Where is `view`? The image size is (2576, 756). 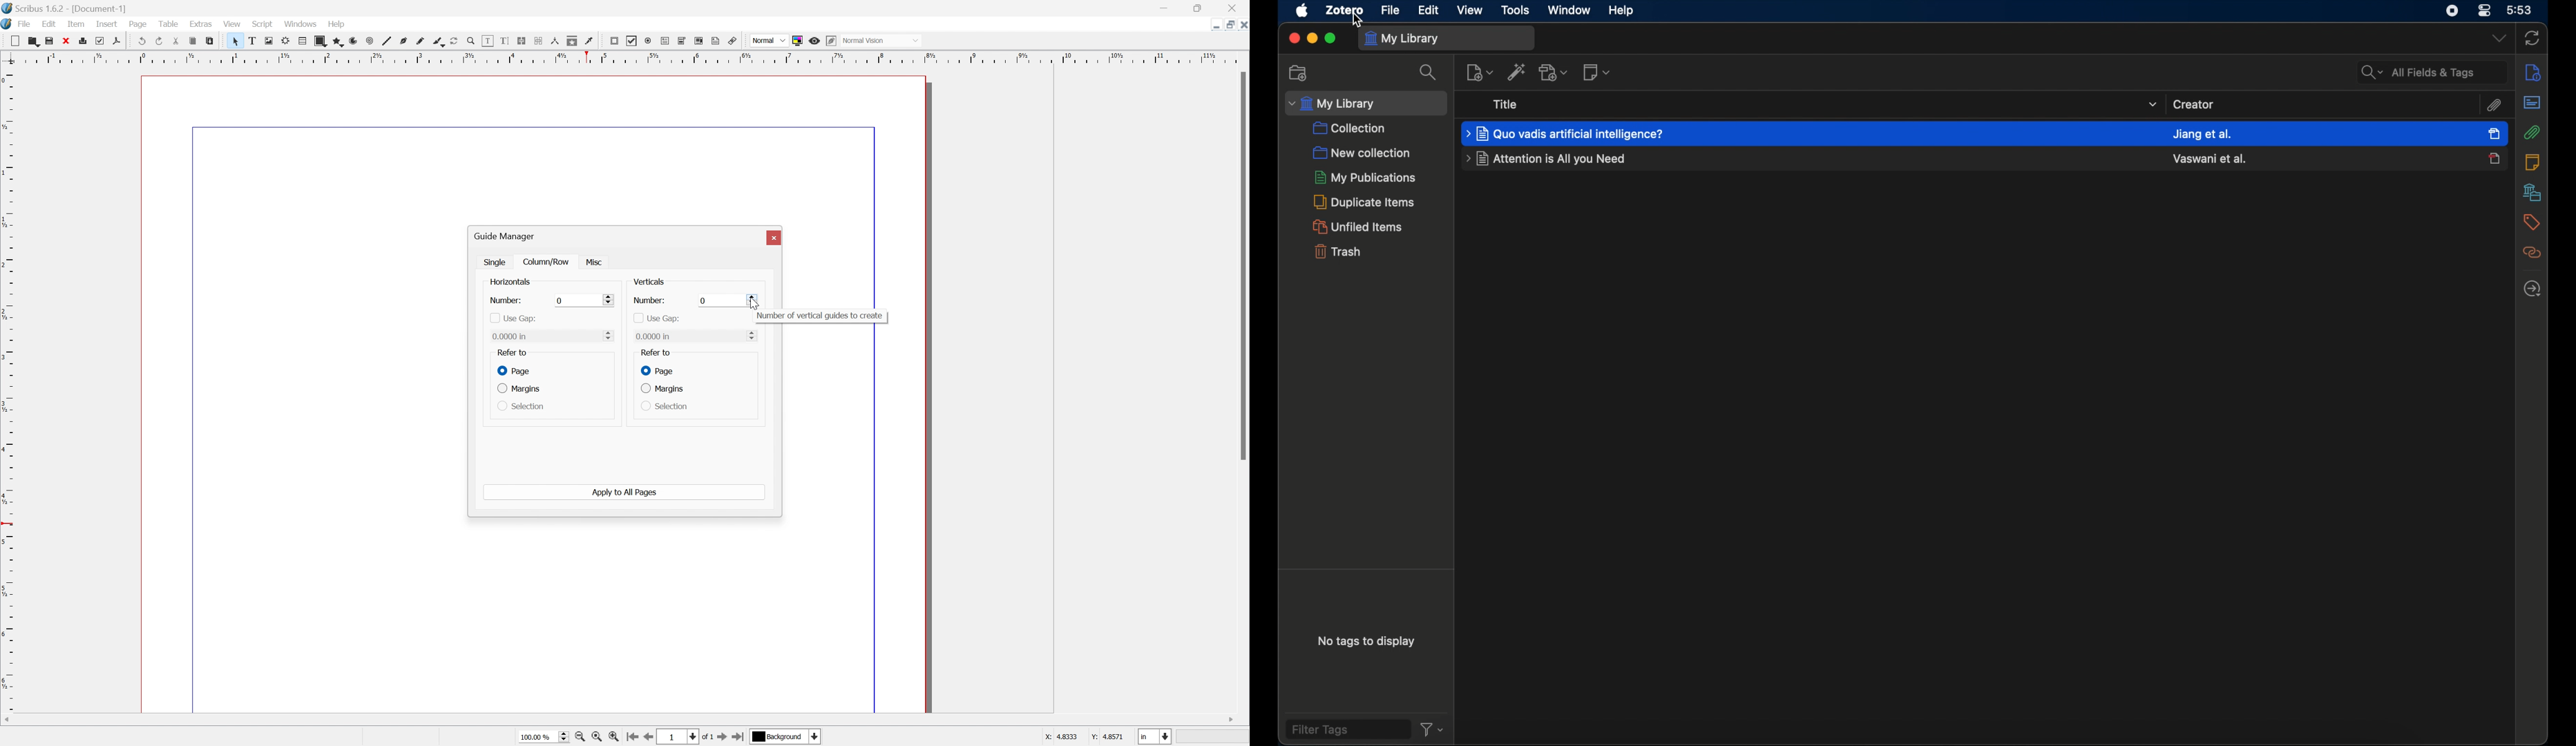
view is located at coordinates (234, 25).